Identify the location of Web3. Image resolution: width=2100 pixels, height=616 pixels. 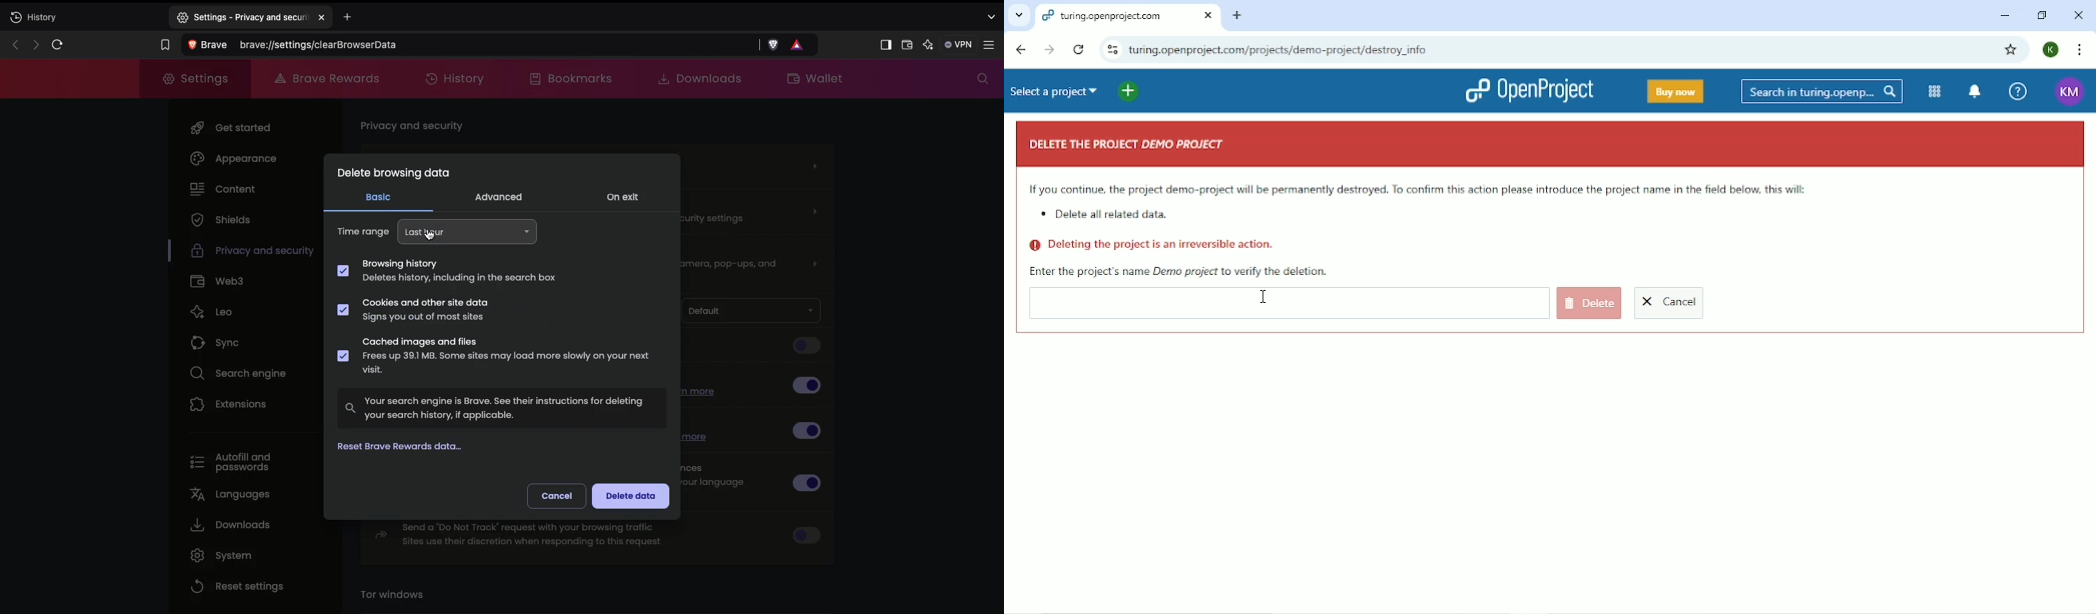
(220, 282).